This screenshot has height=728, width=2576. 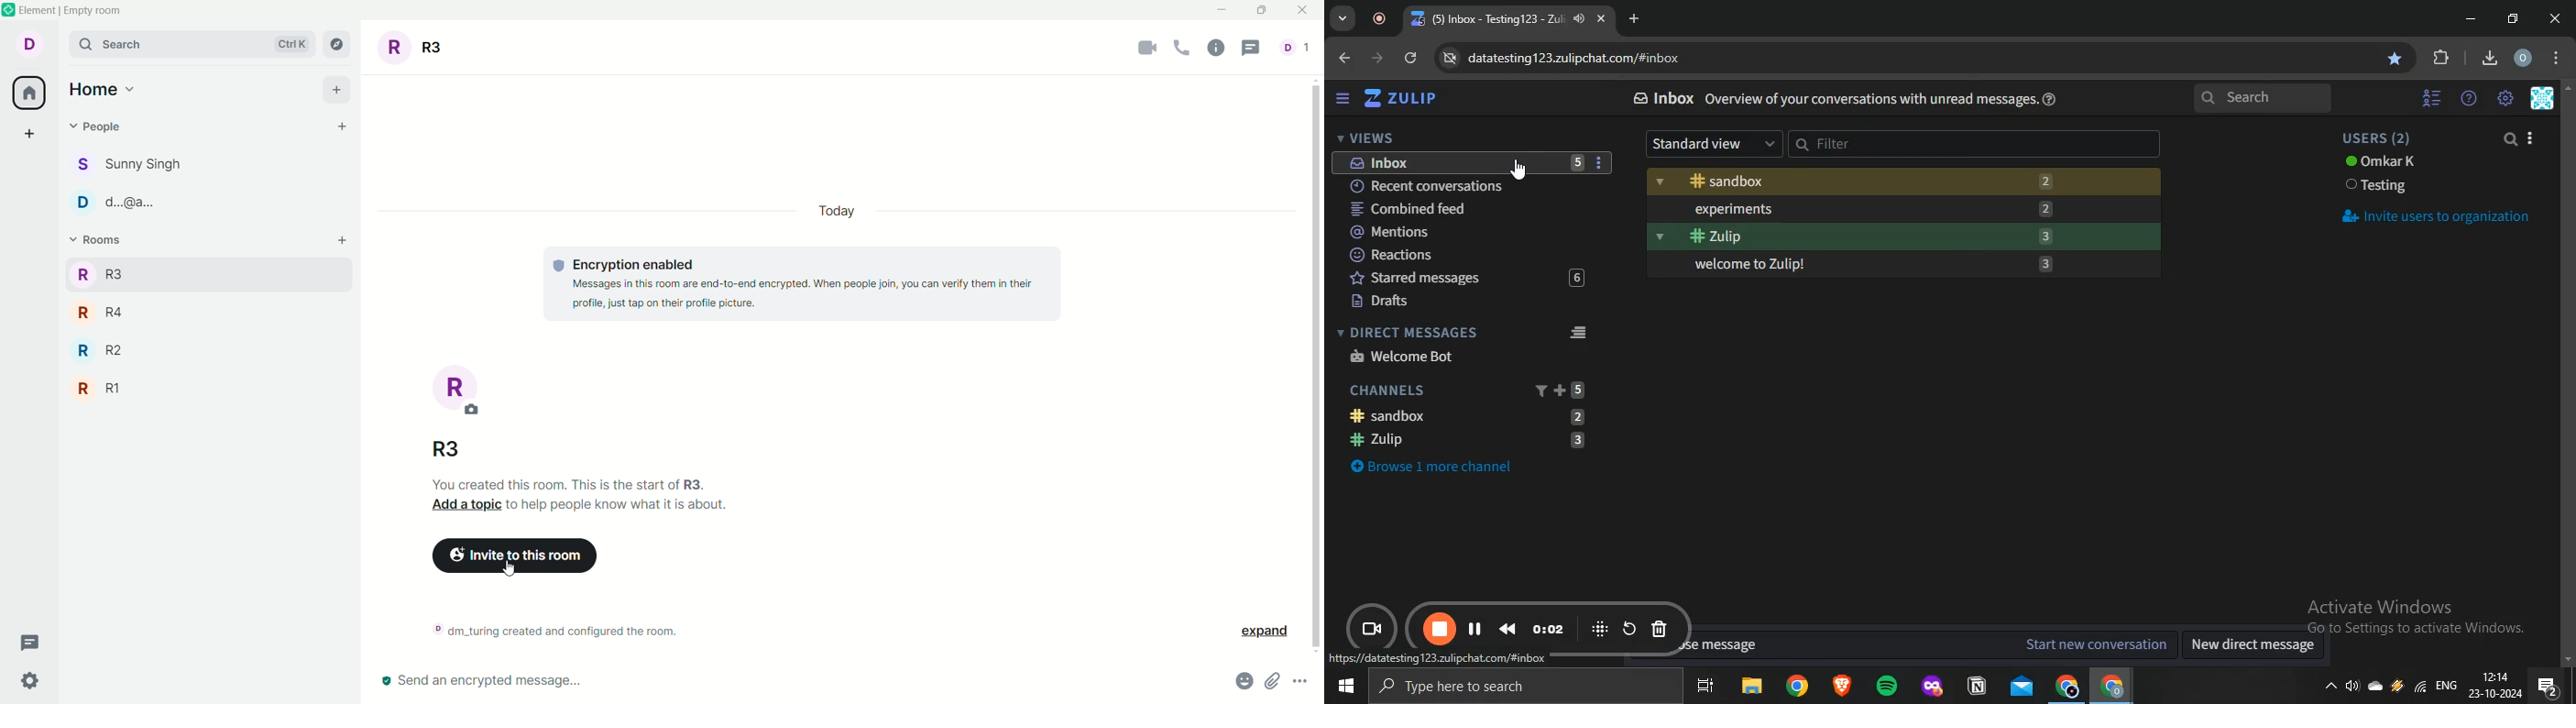 What do you see at coordinates (1907, 266) in the screenshot?
I see `welcome to zulip!` at bounding box center [1907, 266].